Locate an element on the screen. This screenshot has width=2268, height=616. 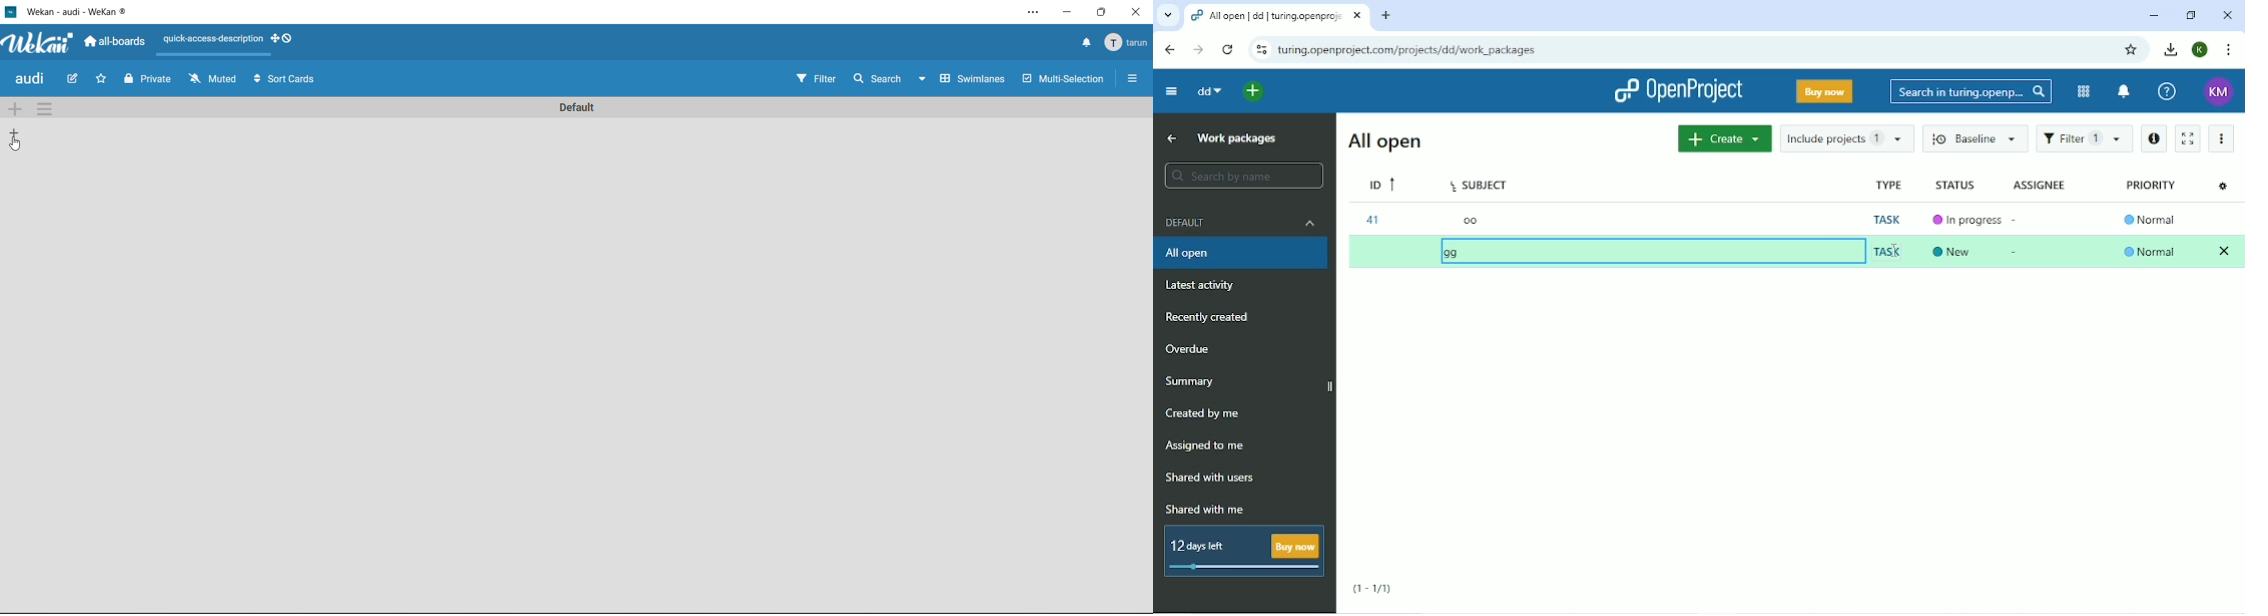
Swimlanes is located at coordinates (974, 79).